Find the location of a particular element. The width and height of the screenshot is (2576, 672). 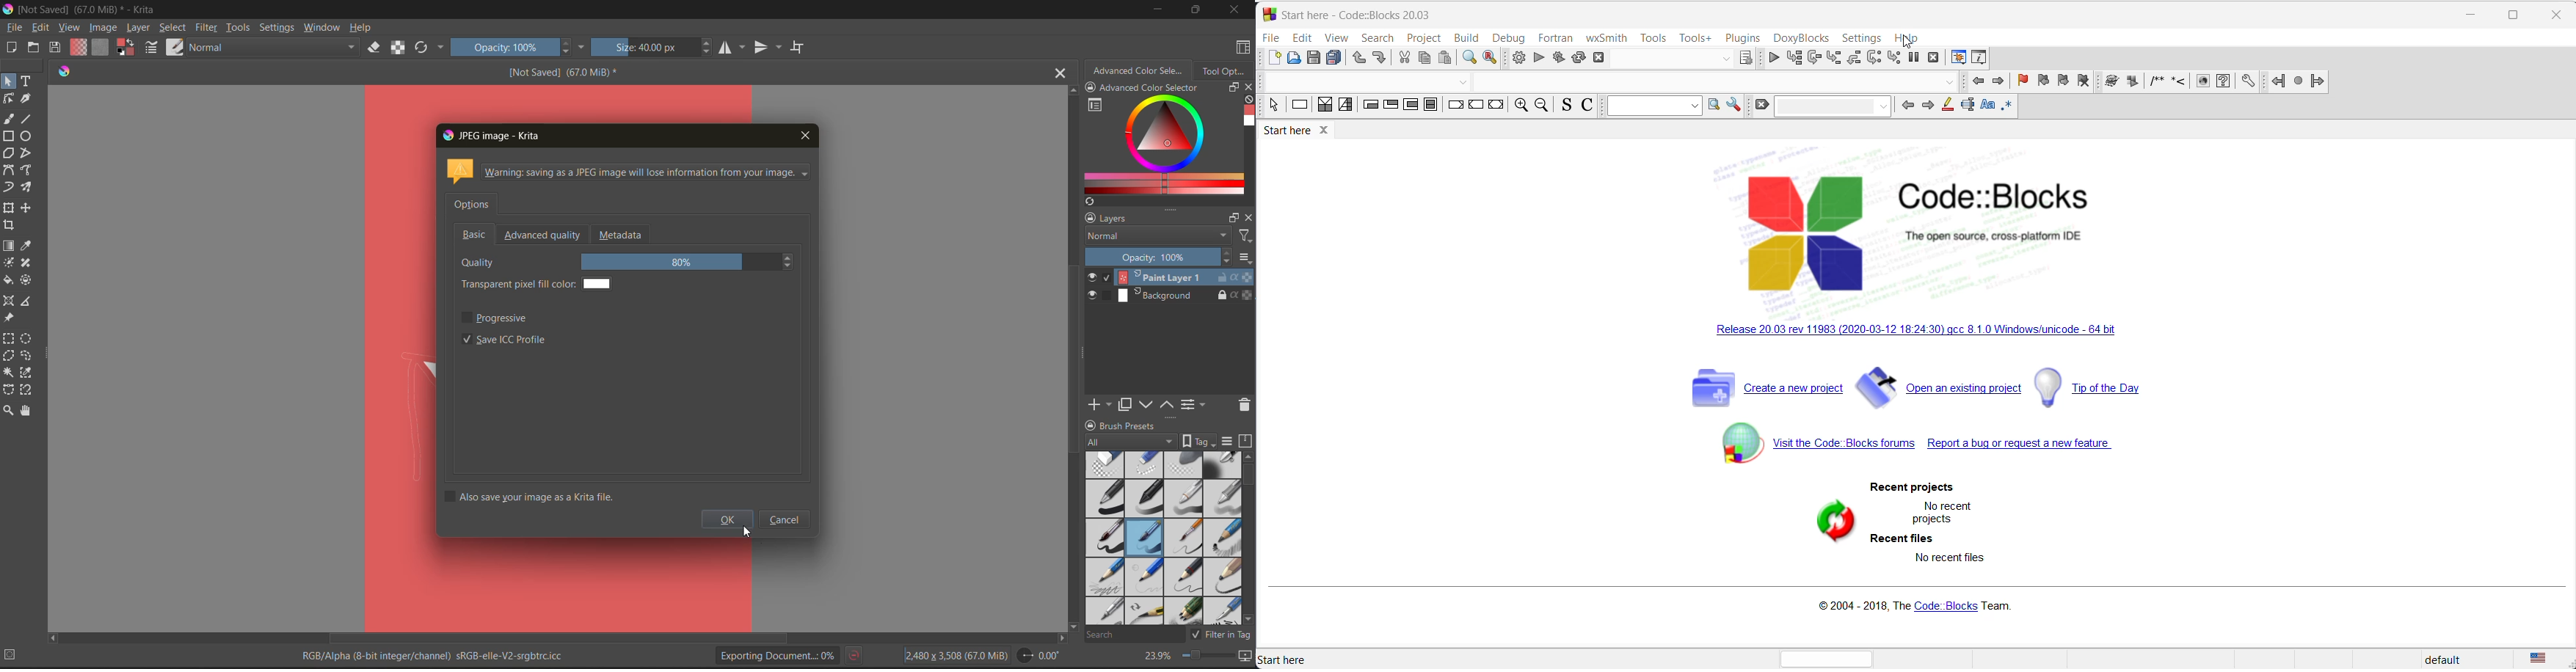

brush presets is located at coordinates (1165, 539).